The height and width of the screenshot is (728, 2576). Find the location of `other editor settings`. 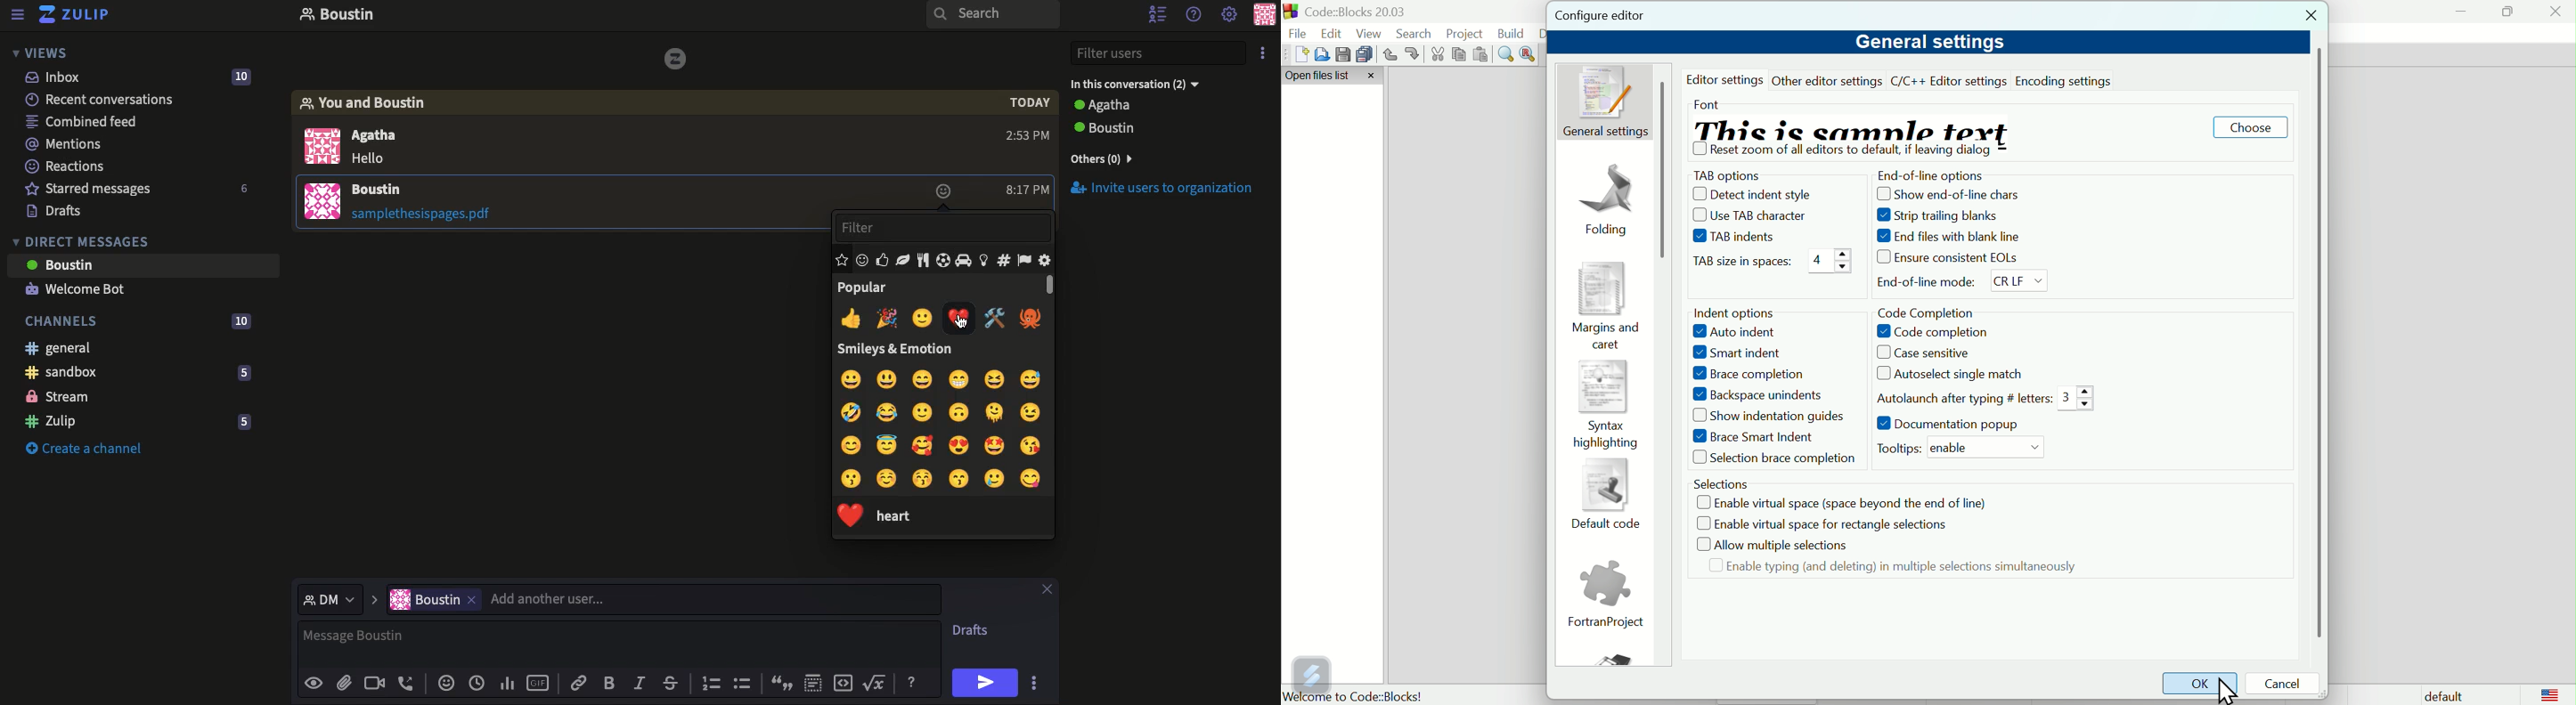

other editor settings is located at coordinates (1829, 81).